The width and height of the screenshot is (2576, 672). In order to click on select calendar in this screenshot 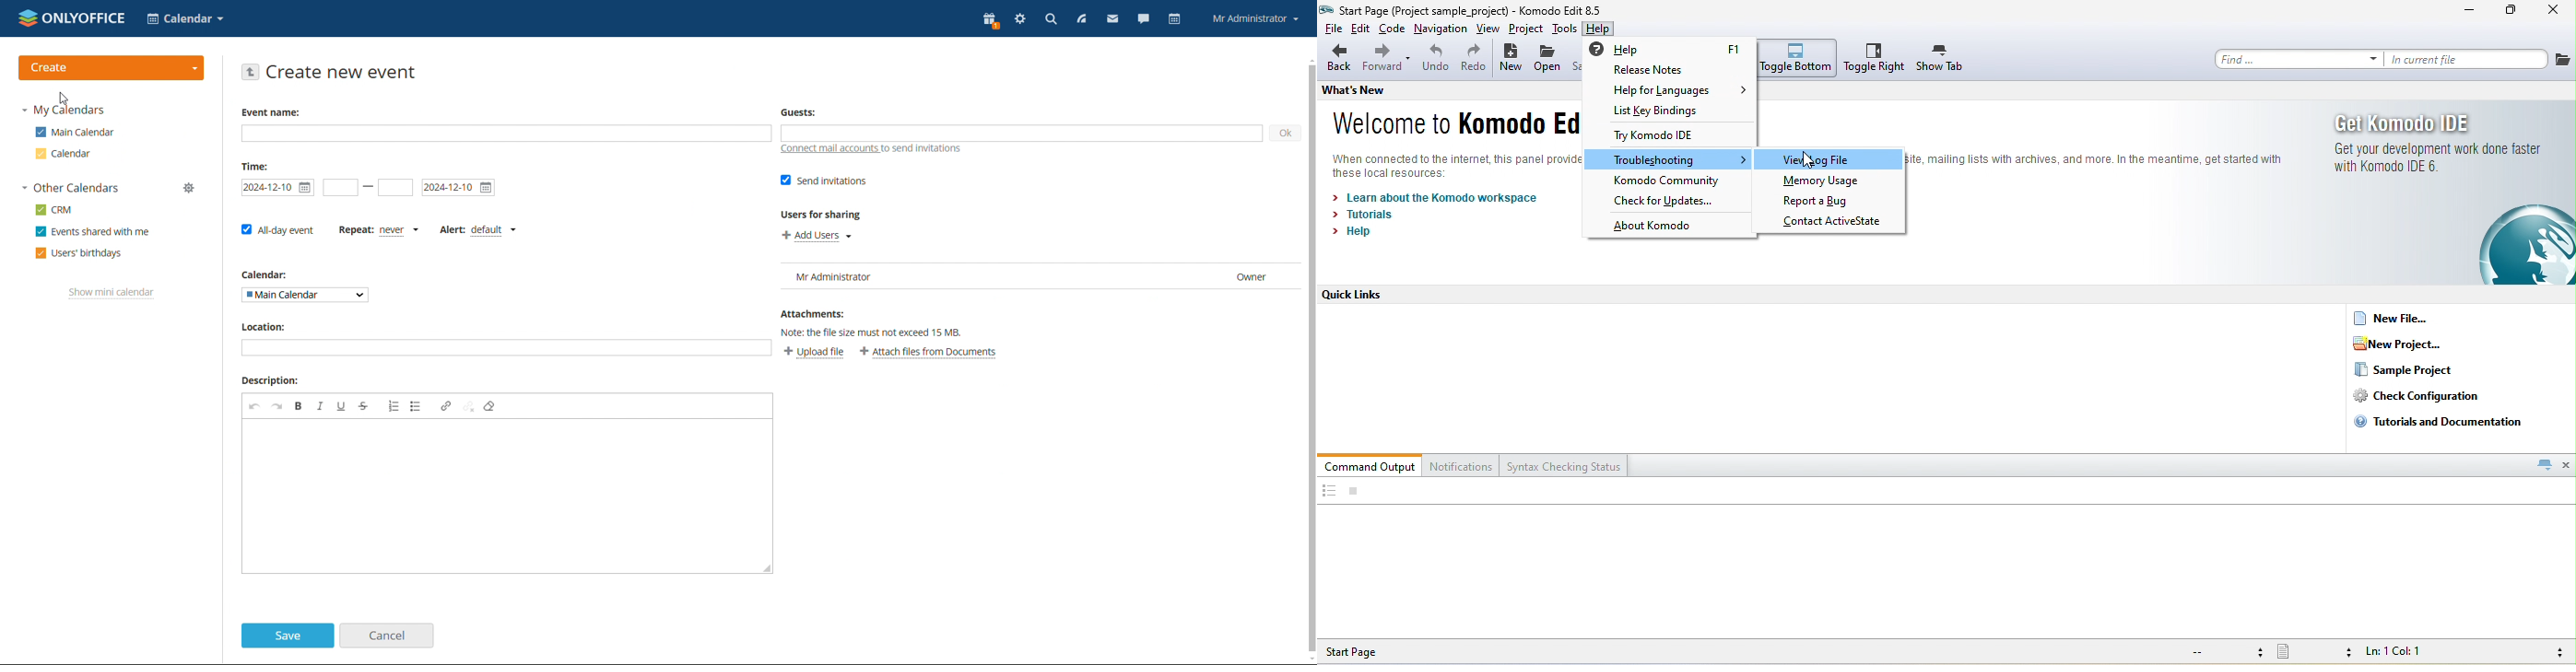, I will do `click(307, 295)`.